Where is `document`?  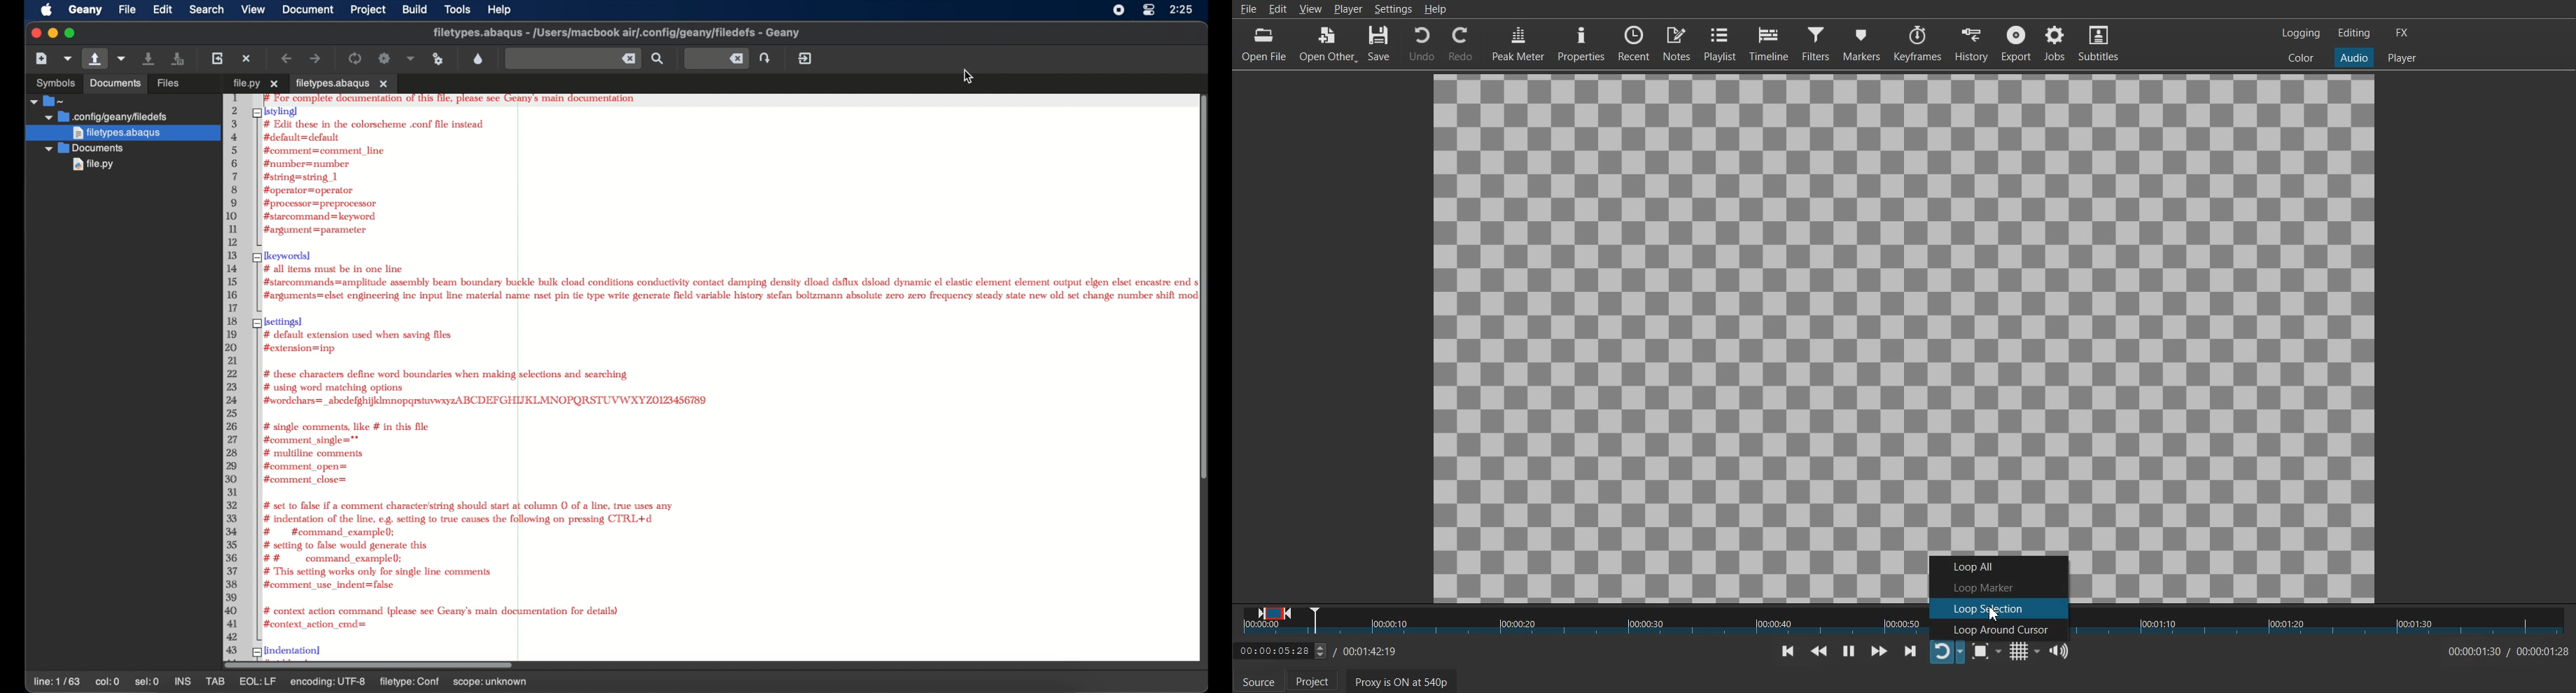
document is located at coordinates (307, 9).